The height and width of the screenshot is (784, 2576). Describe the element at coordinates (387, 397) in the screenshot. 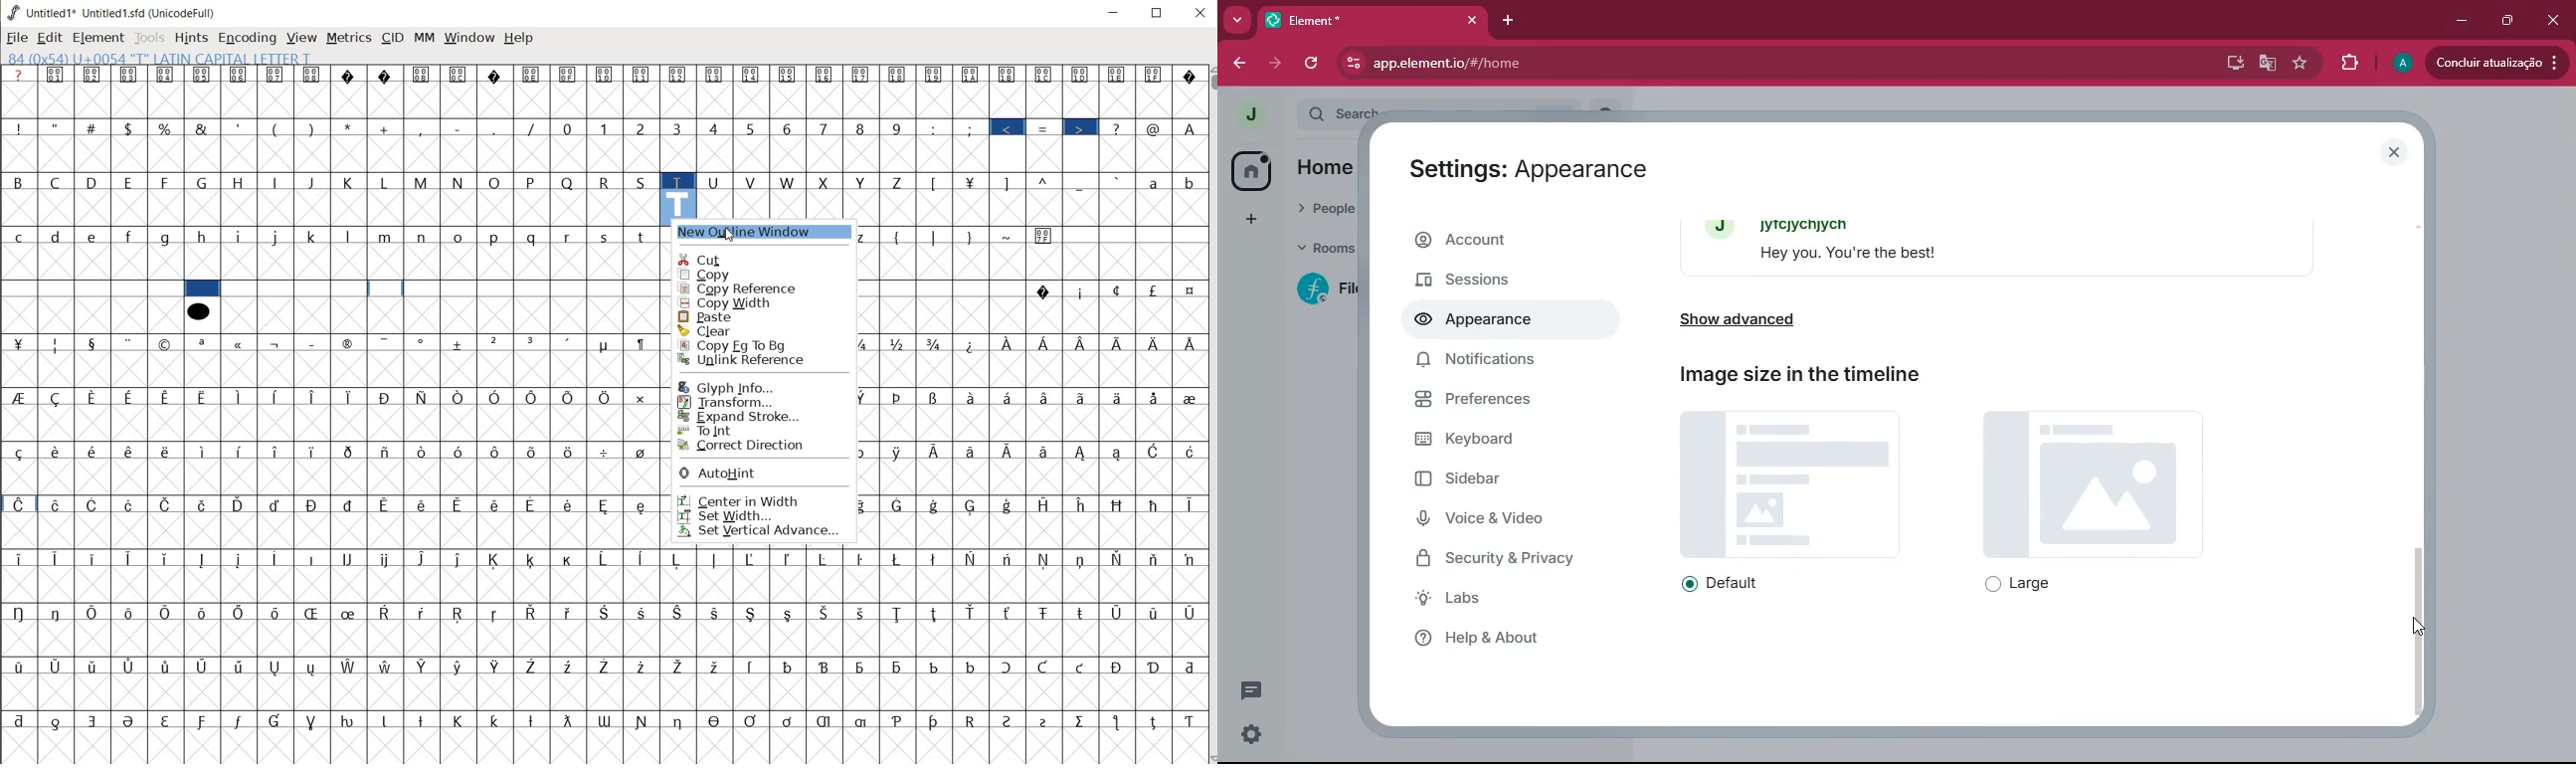

I see `Symbol` at that location.